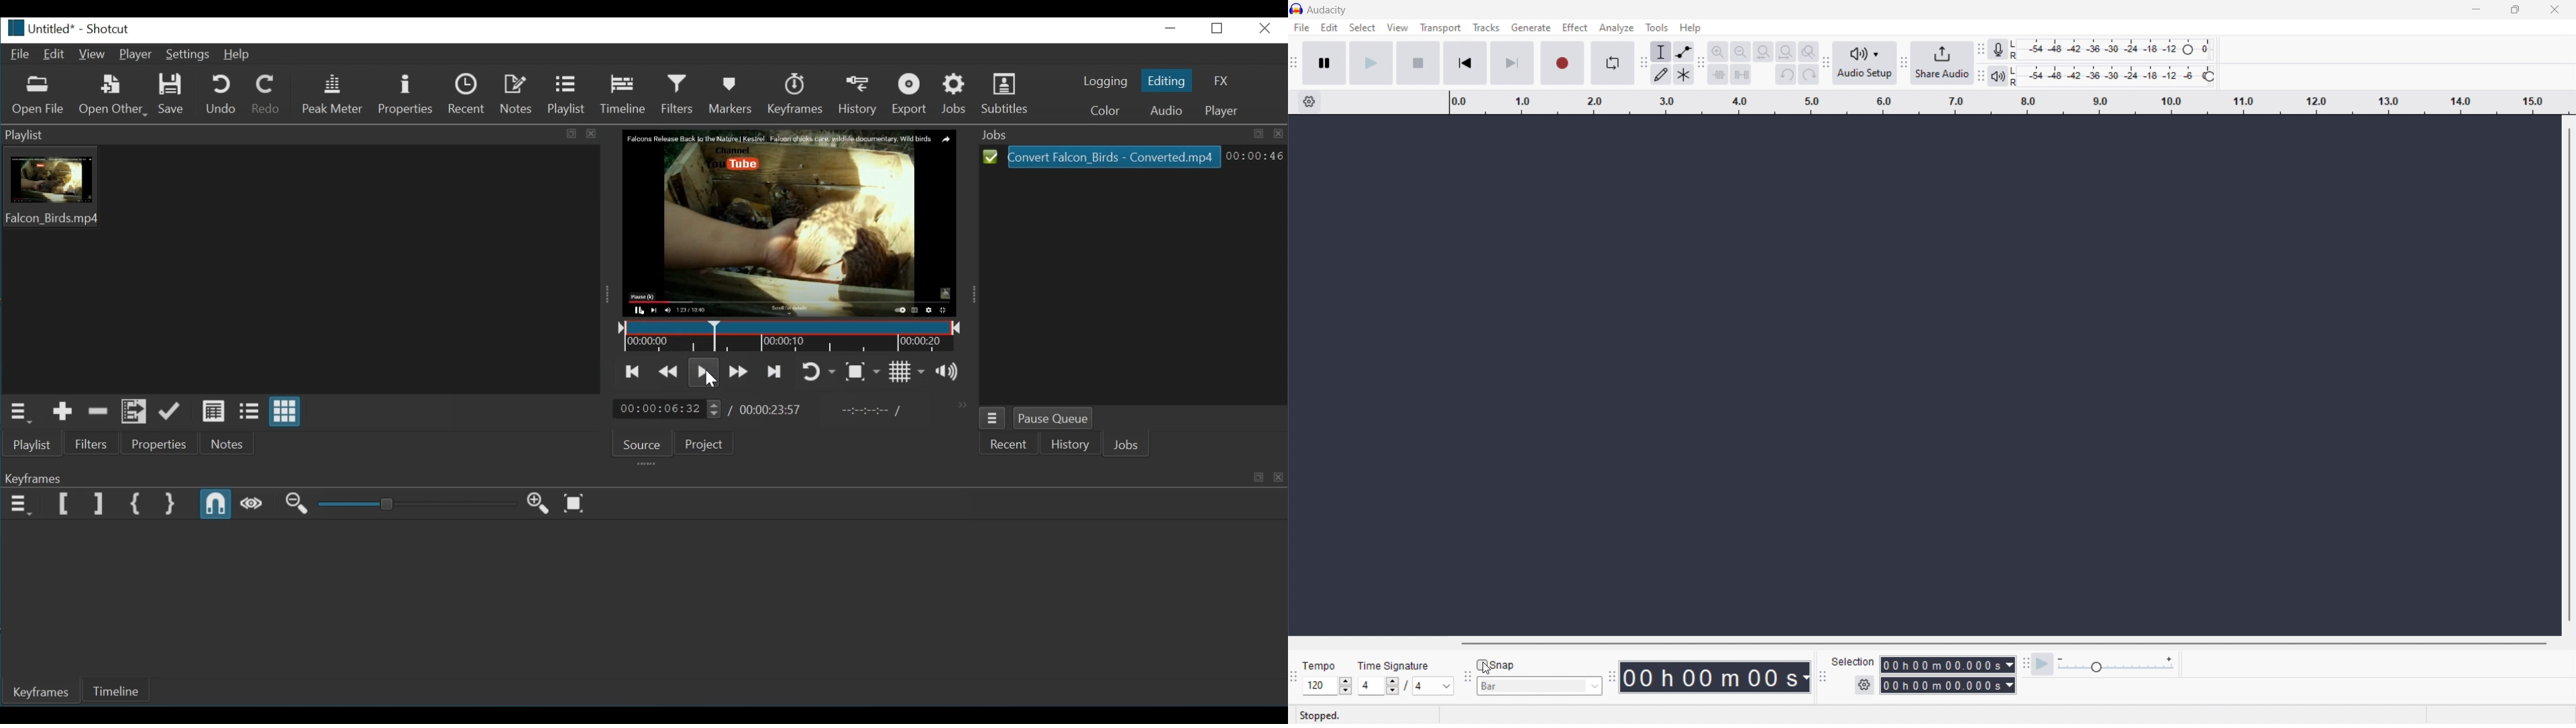 Image resolution: width=2576 pixels, height=728 pixels. I want to click on Keyframes, so click(43, 691).